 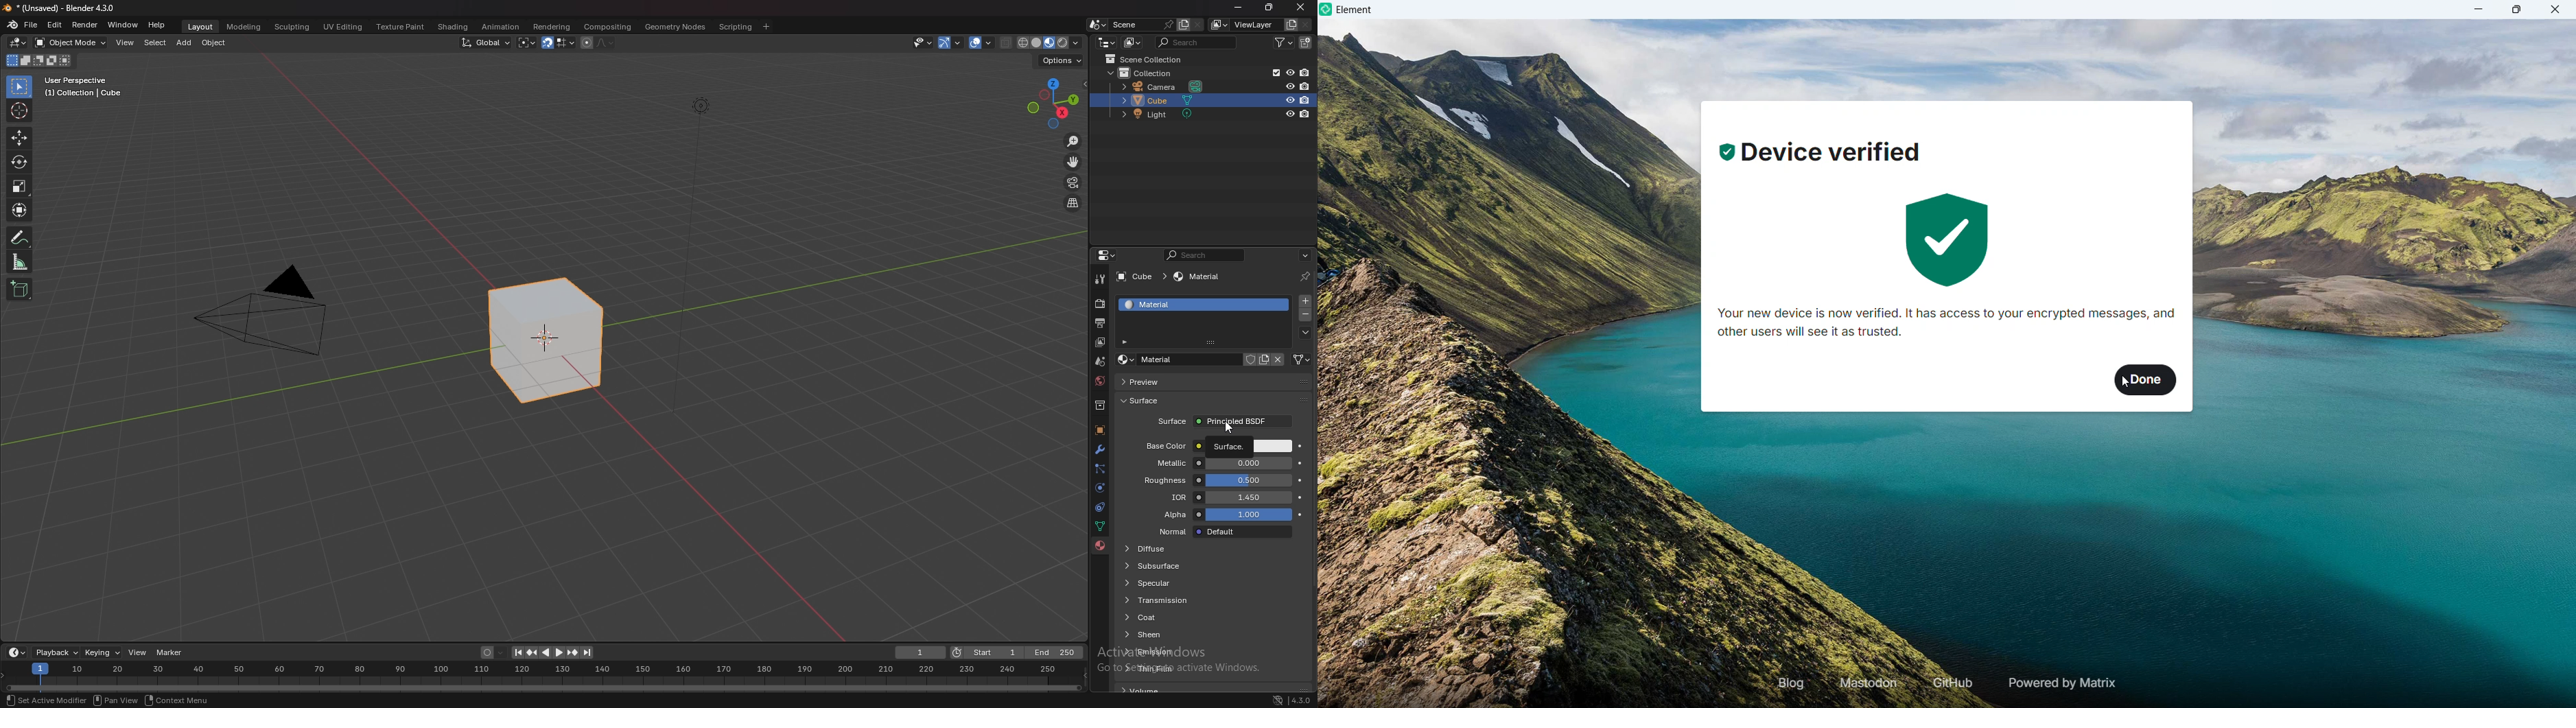 I want to click on view layer, so click(x=1246, y=25).